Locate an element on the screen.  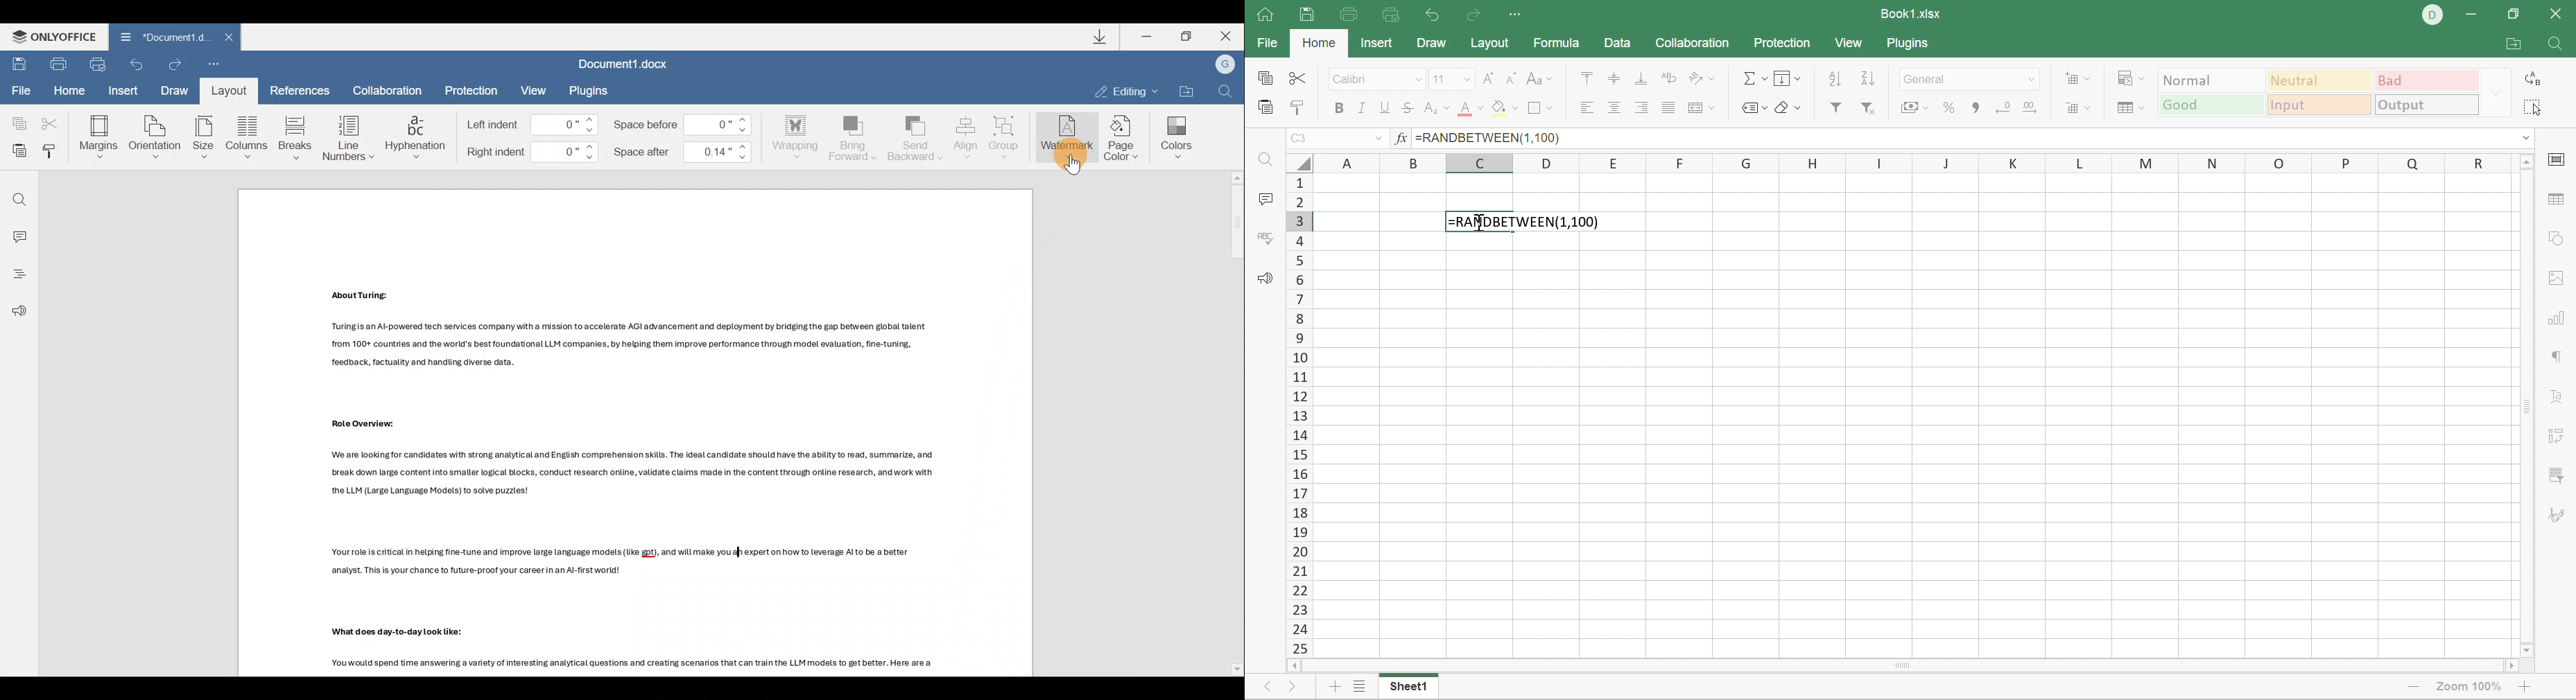
Space before is located at coordinates (683, 124).